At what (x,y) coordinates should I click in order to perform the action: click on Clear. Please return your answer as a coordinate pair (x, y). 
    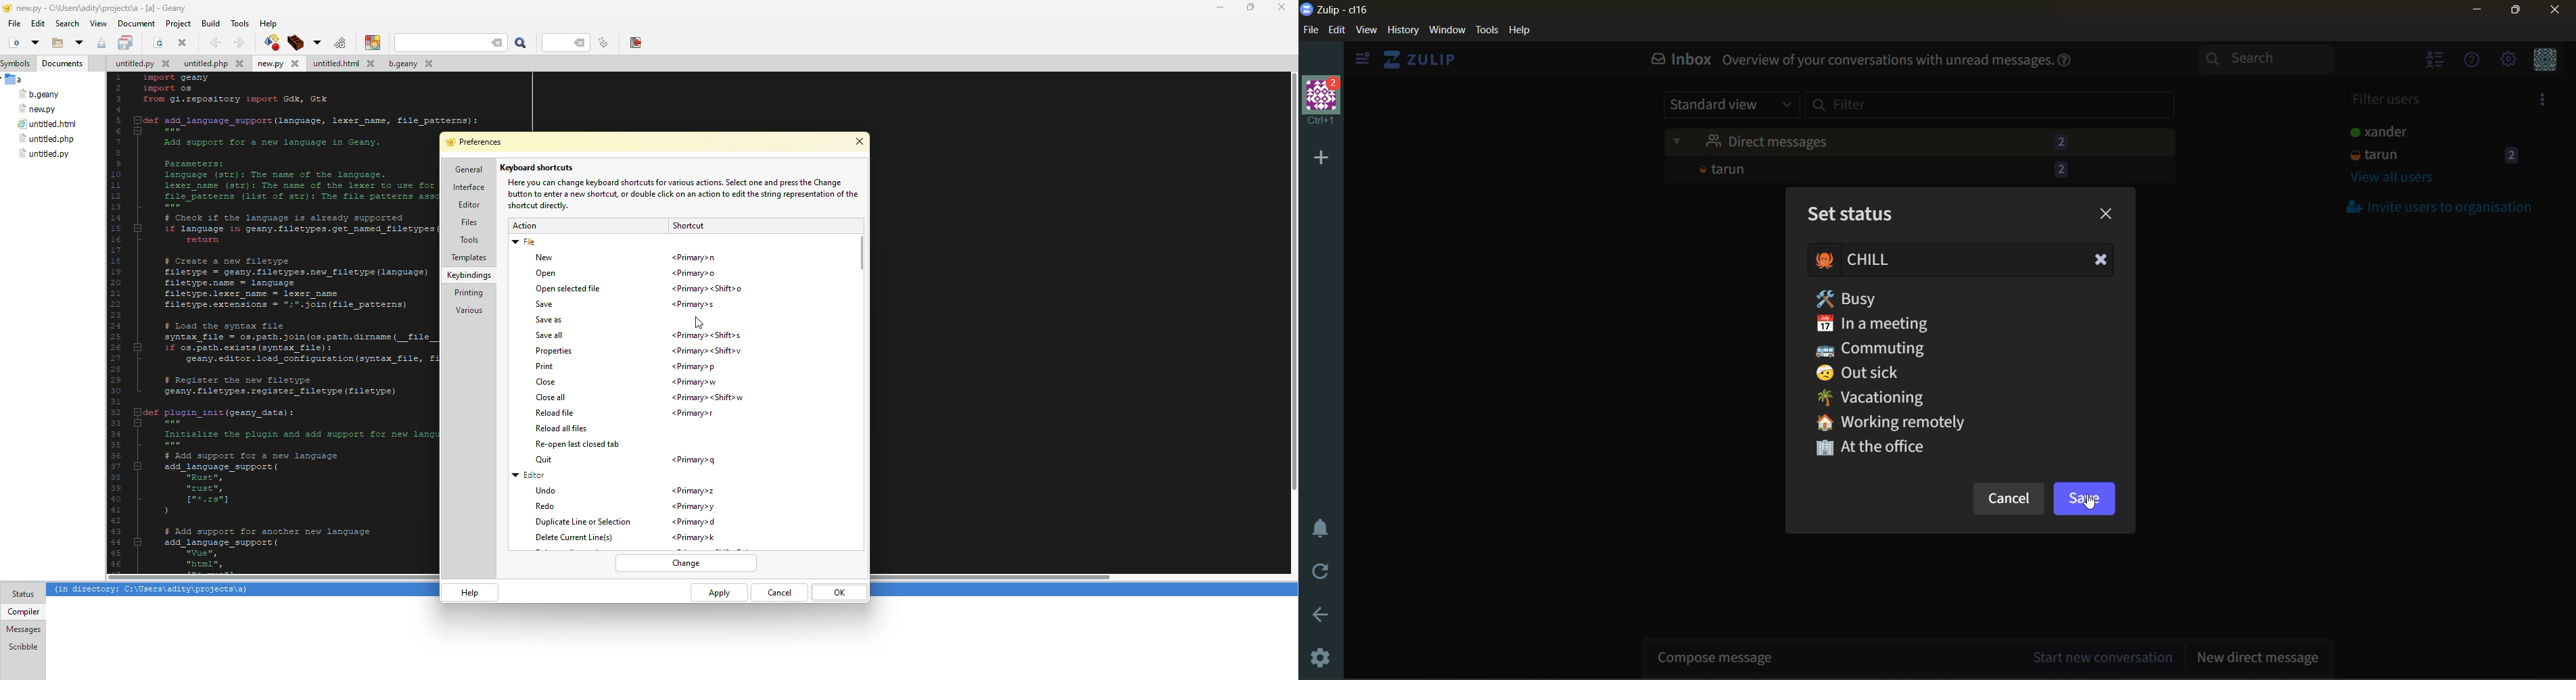
    Looking at the image, I should click on (2102, 261).